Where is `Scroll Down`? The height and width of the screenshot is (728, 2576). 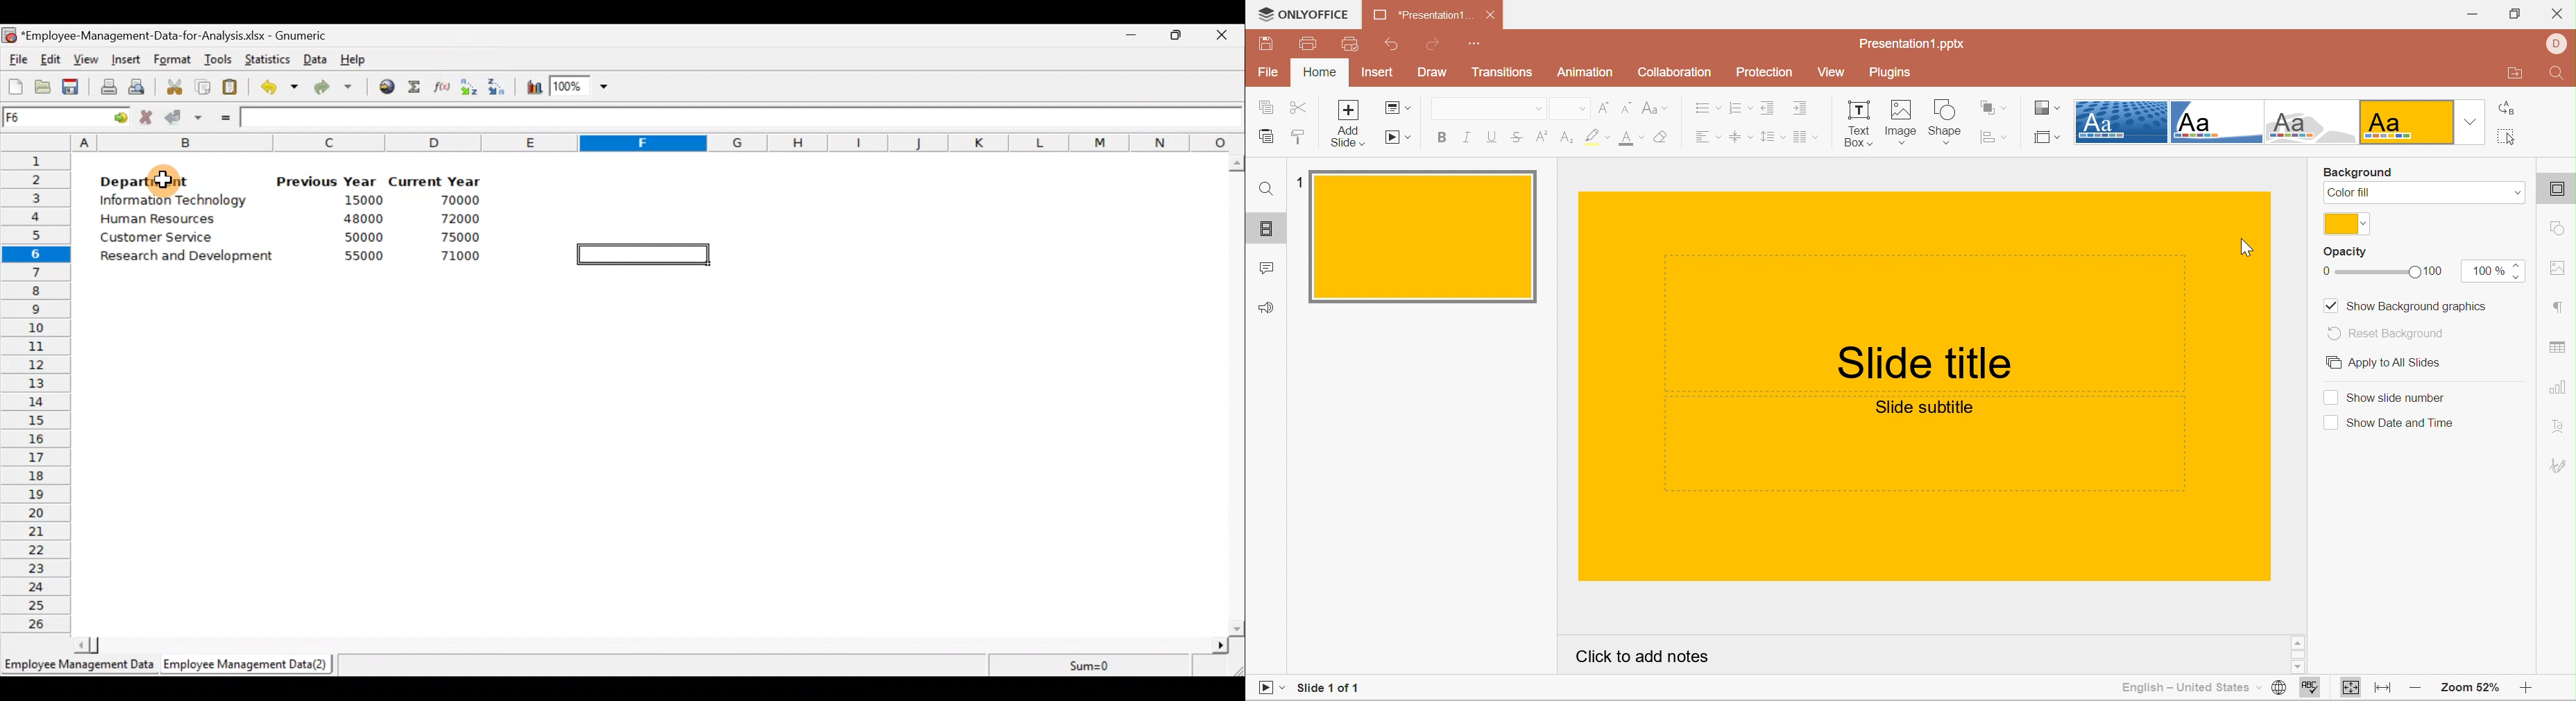 Scroll Down is located at coordinates (2525, 669).